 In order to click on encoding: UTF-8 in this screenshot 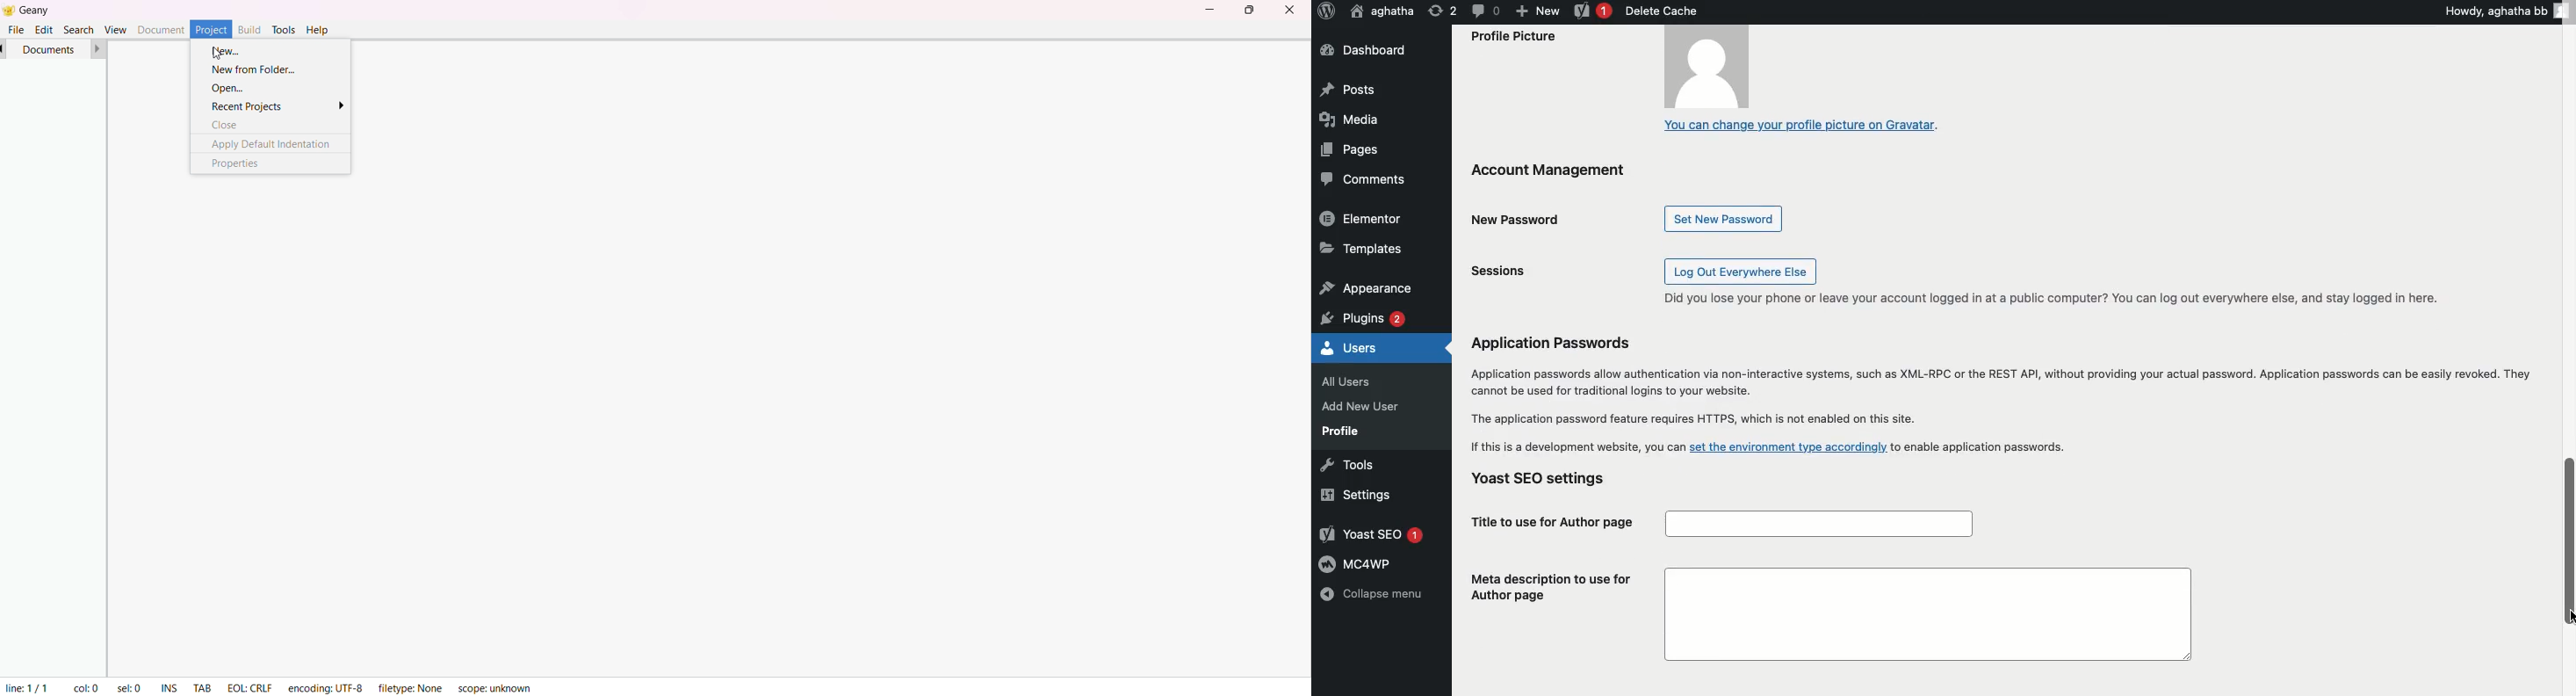, I will do `click(326, 686)`.